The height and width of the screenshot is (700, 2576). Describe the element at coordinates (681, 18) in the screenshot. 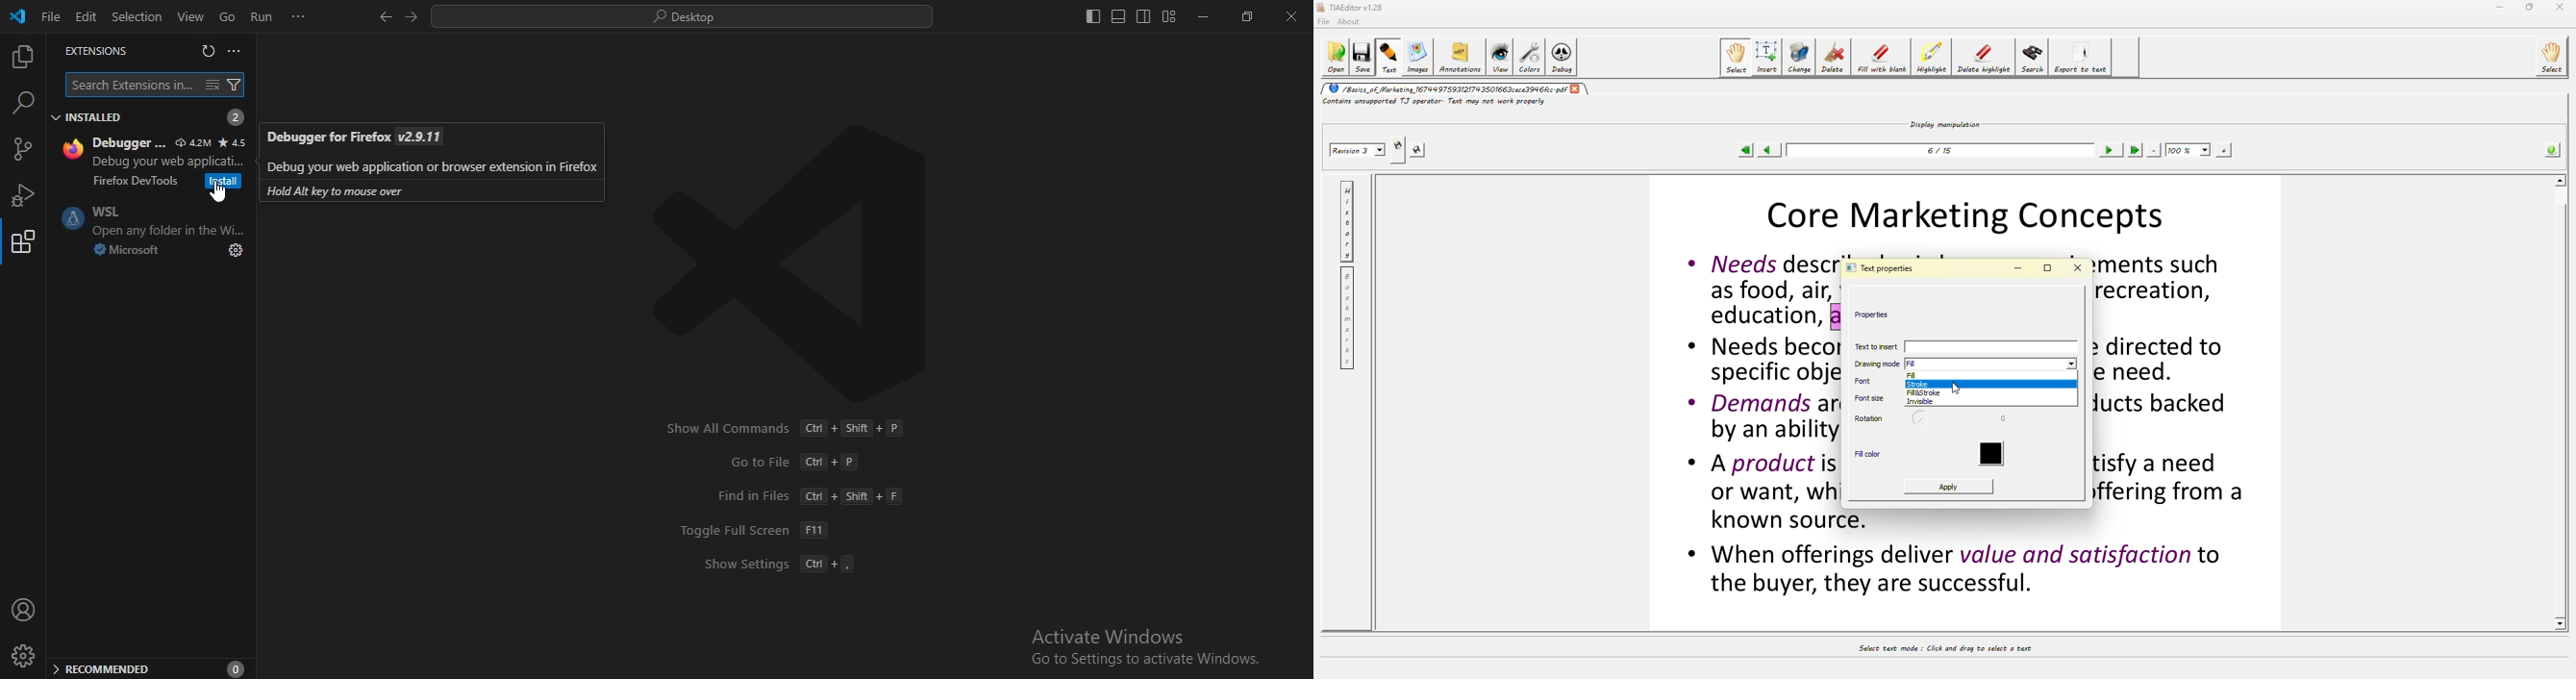

I see `search` at that location.